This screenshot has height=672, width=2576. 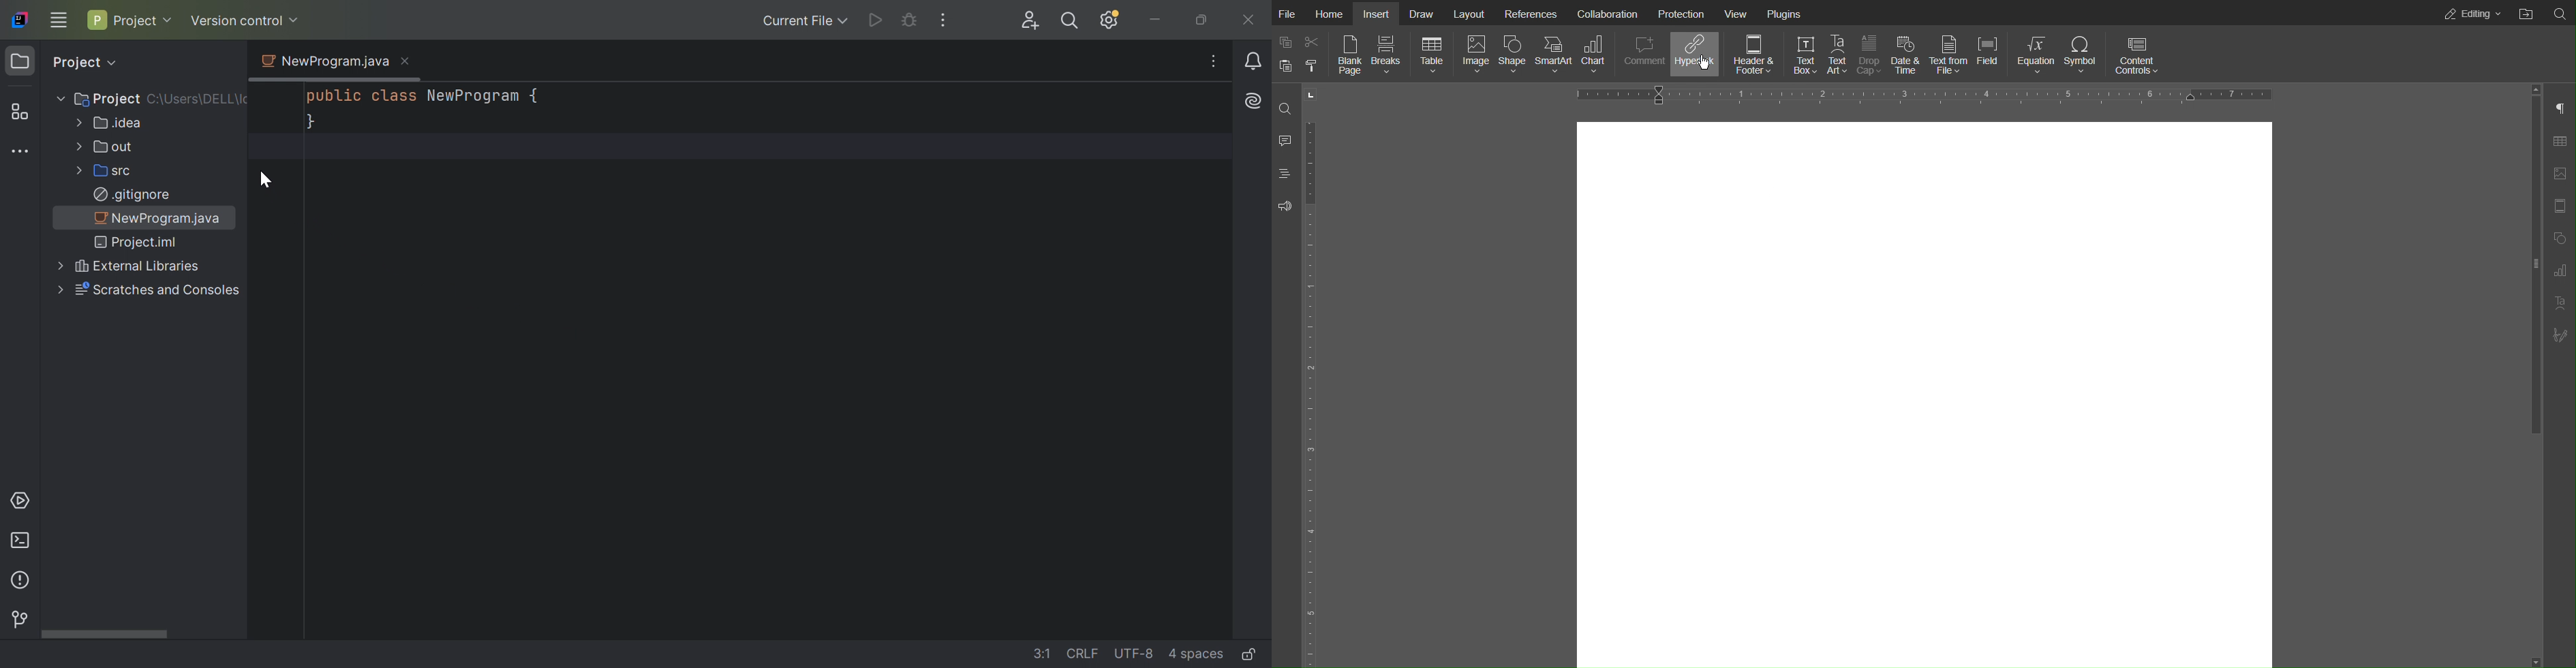 I want to click on Search, so click(x=2560, y=14).